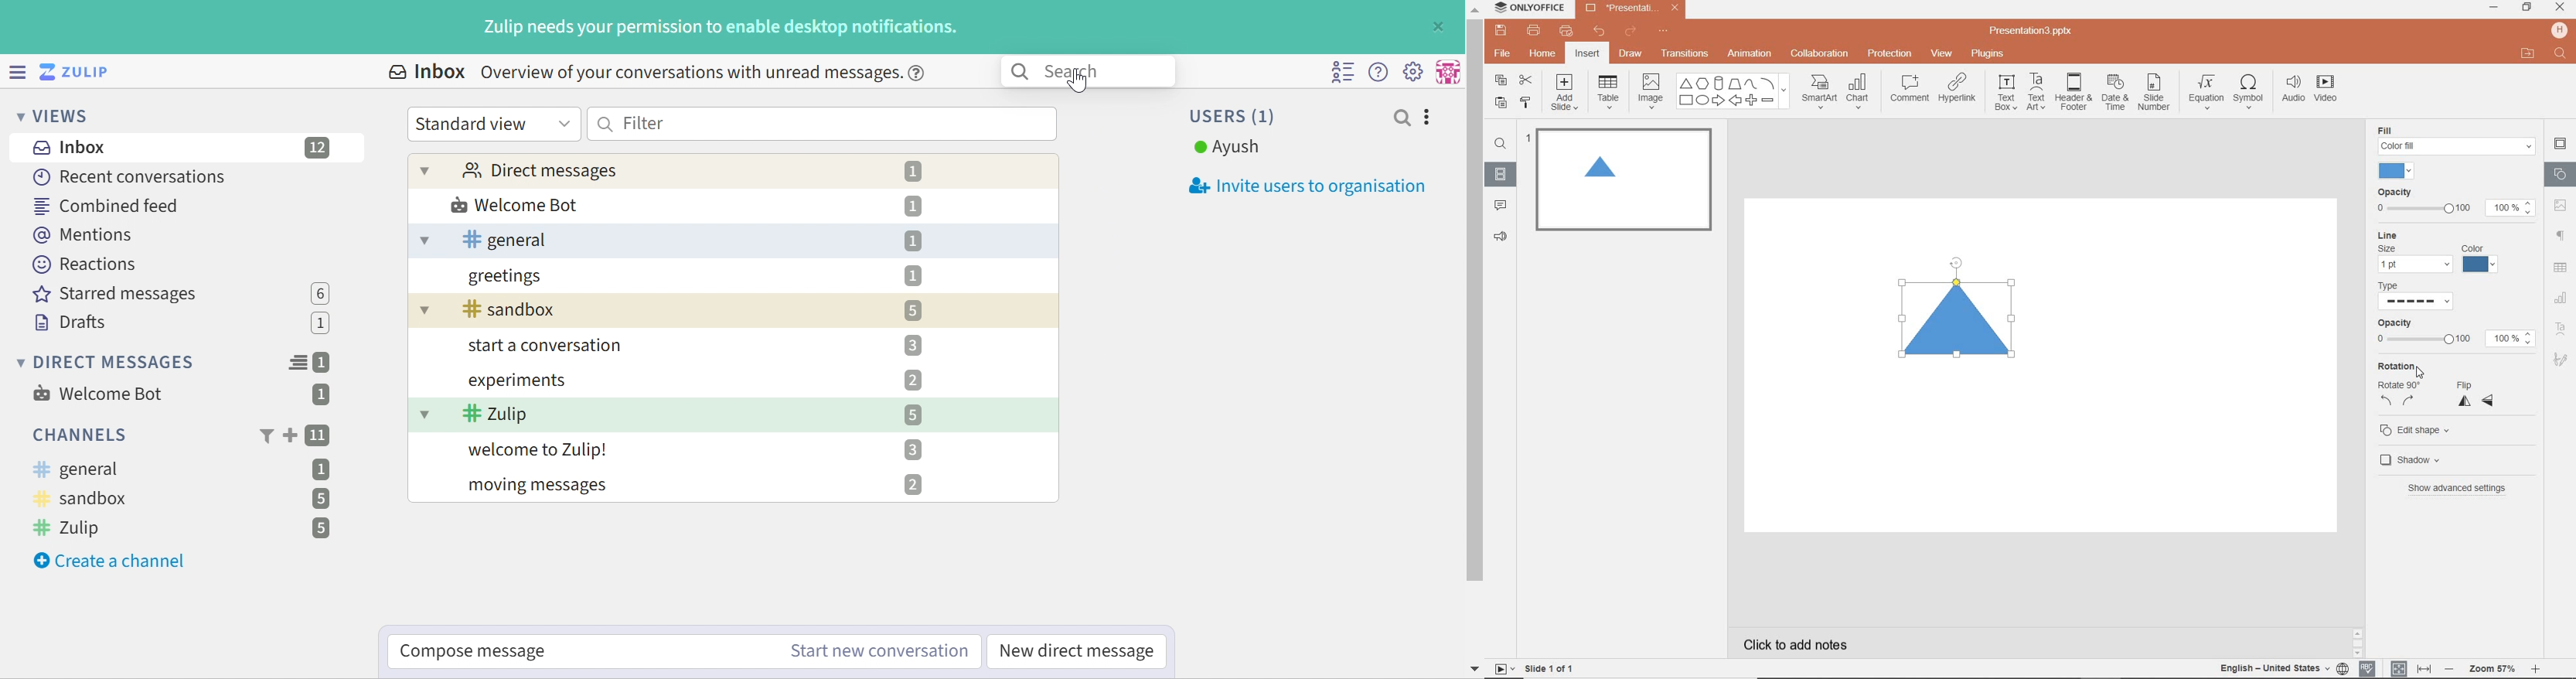 Image resolution: width=2576 pixels, height=700 pixels. What do you see at coordinates (112, 561) in the screenshot?
I see `Create a channel` at bounding box center [112, 561].